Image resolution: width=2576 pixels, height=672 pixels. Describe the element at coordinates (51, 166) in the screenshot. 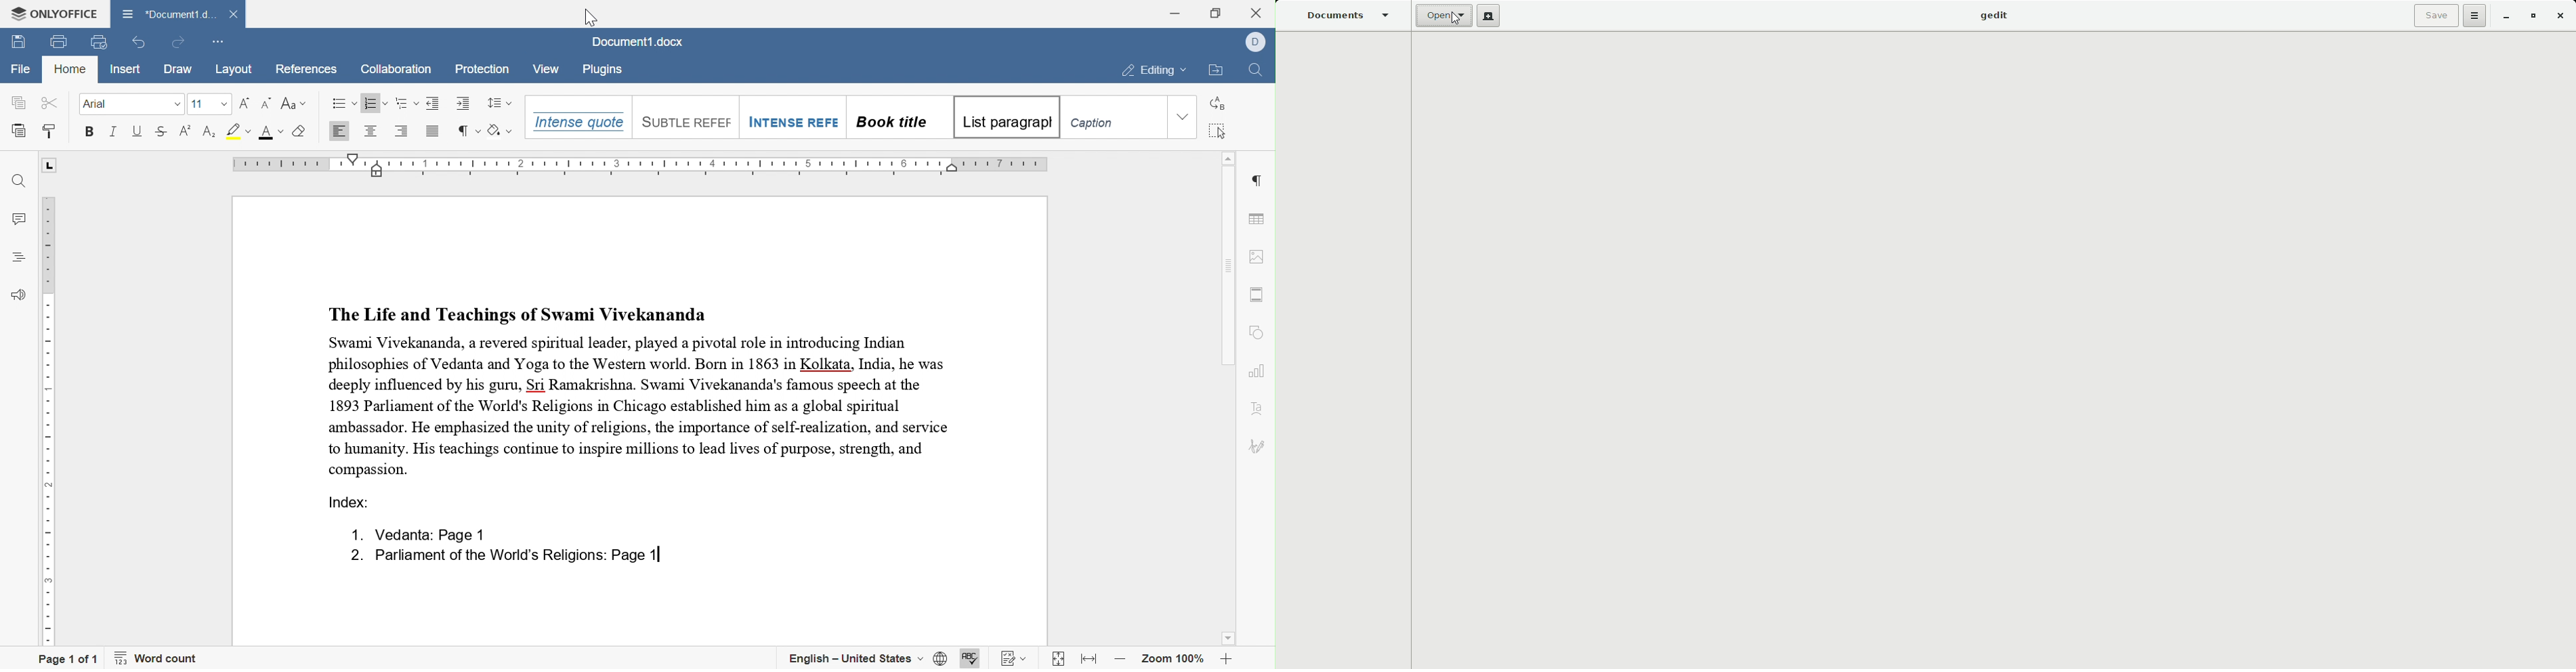

I see `L` at that location.